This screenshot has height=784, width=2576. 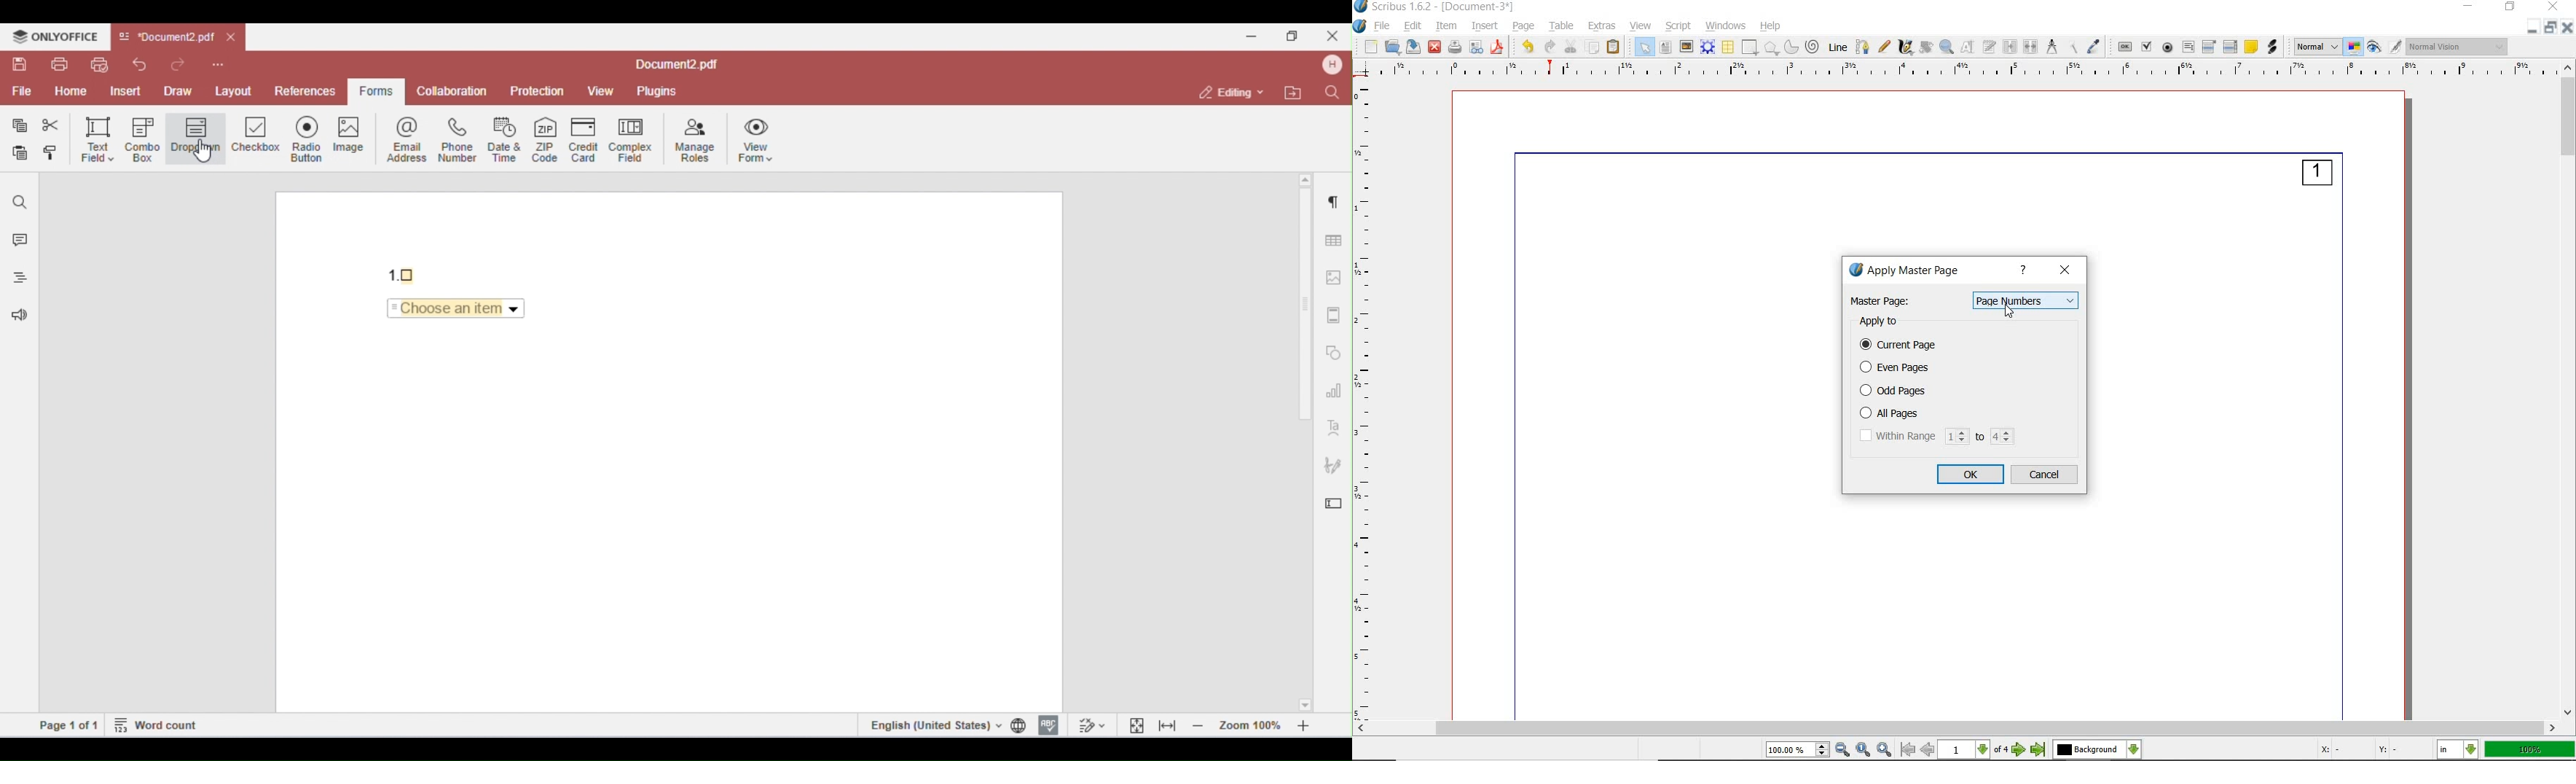 What do you see at coordinates (1901, 346) in the screenshot?
I see `current page` at bounding box center [1901, 346].